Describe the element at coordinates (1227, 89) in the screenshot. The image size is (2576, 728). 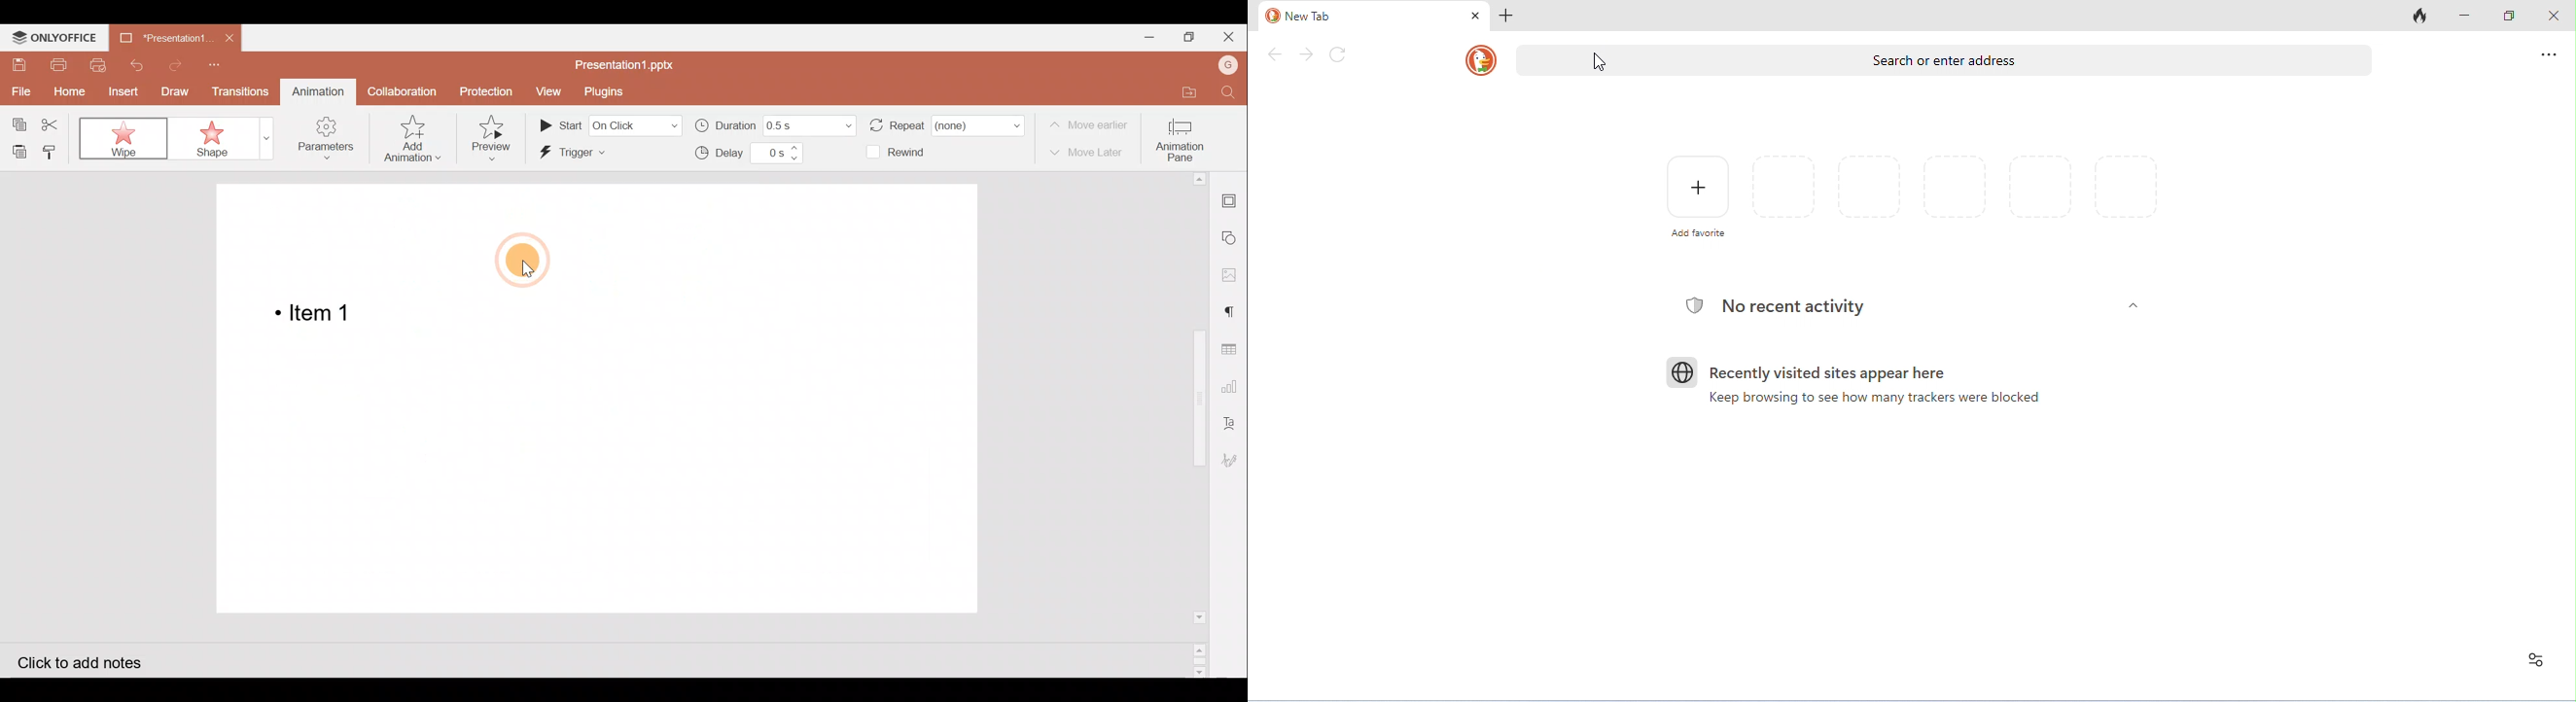
I see `Find` at that location.